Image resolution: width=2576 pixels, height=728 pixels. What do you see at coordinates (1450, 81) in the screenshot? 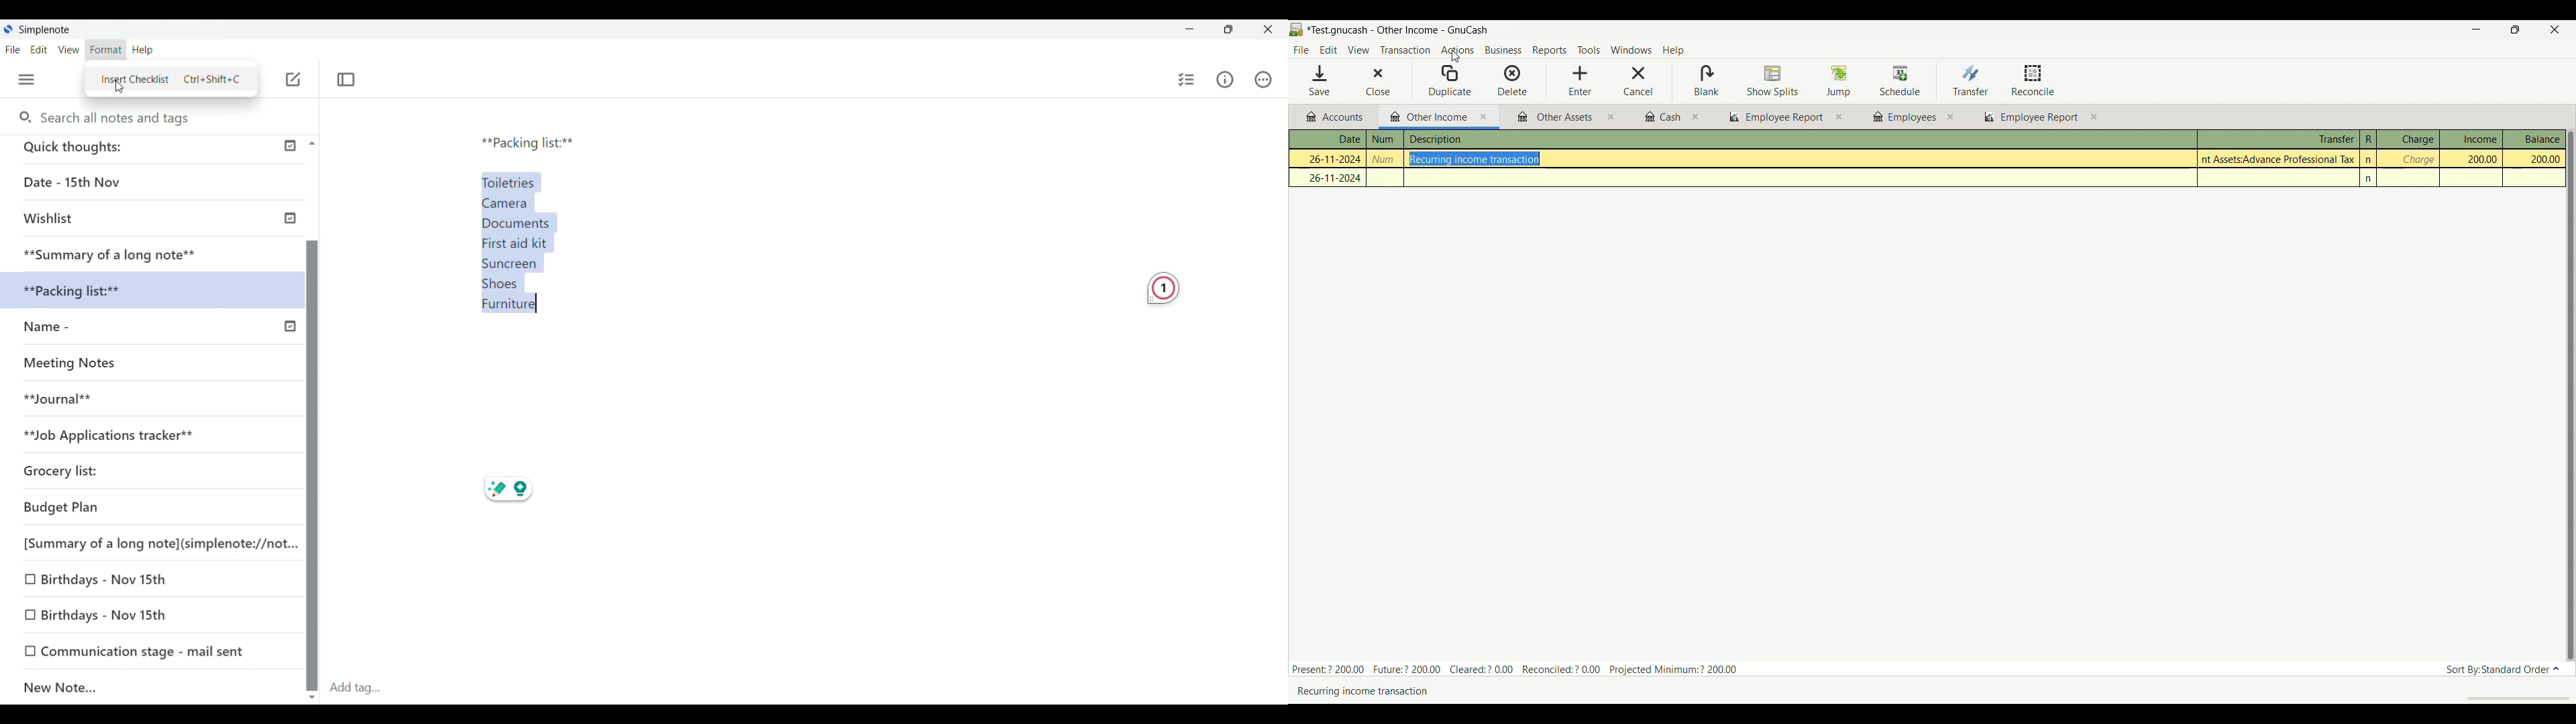
I see `Duplicate` at bounding box center [1450, 81].